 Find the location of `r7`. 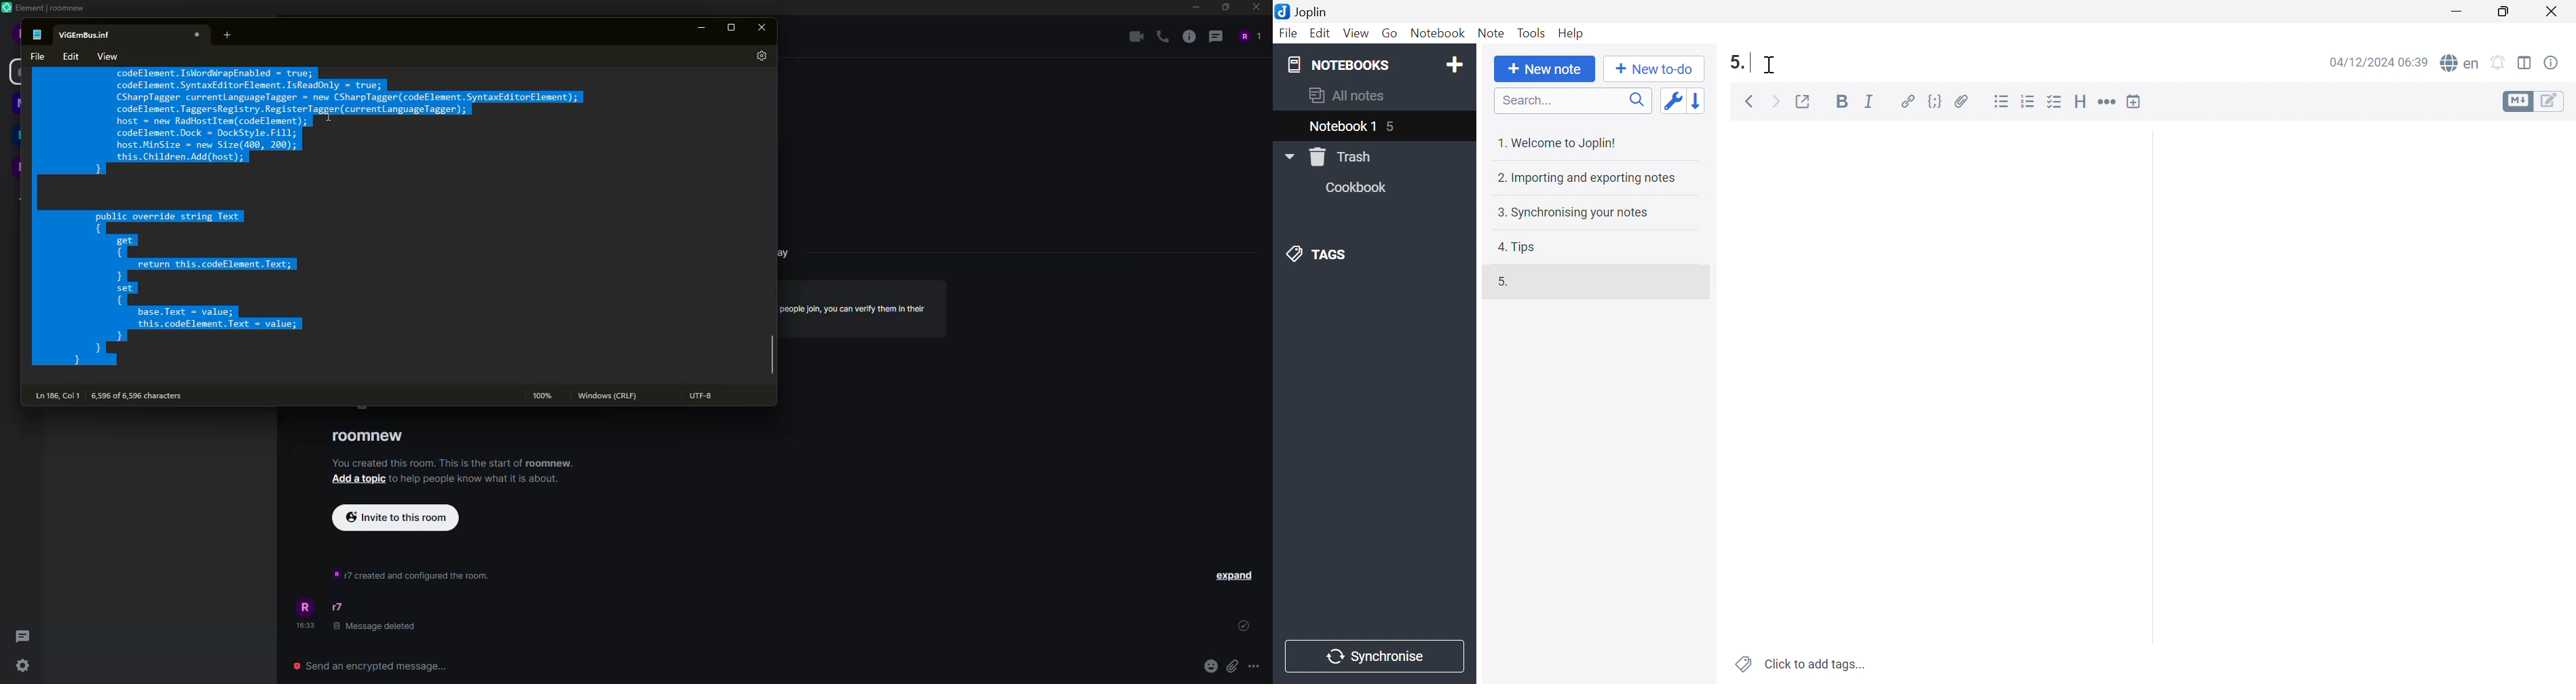

r7 is located at coordinates (339, 607).